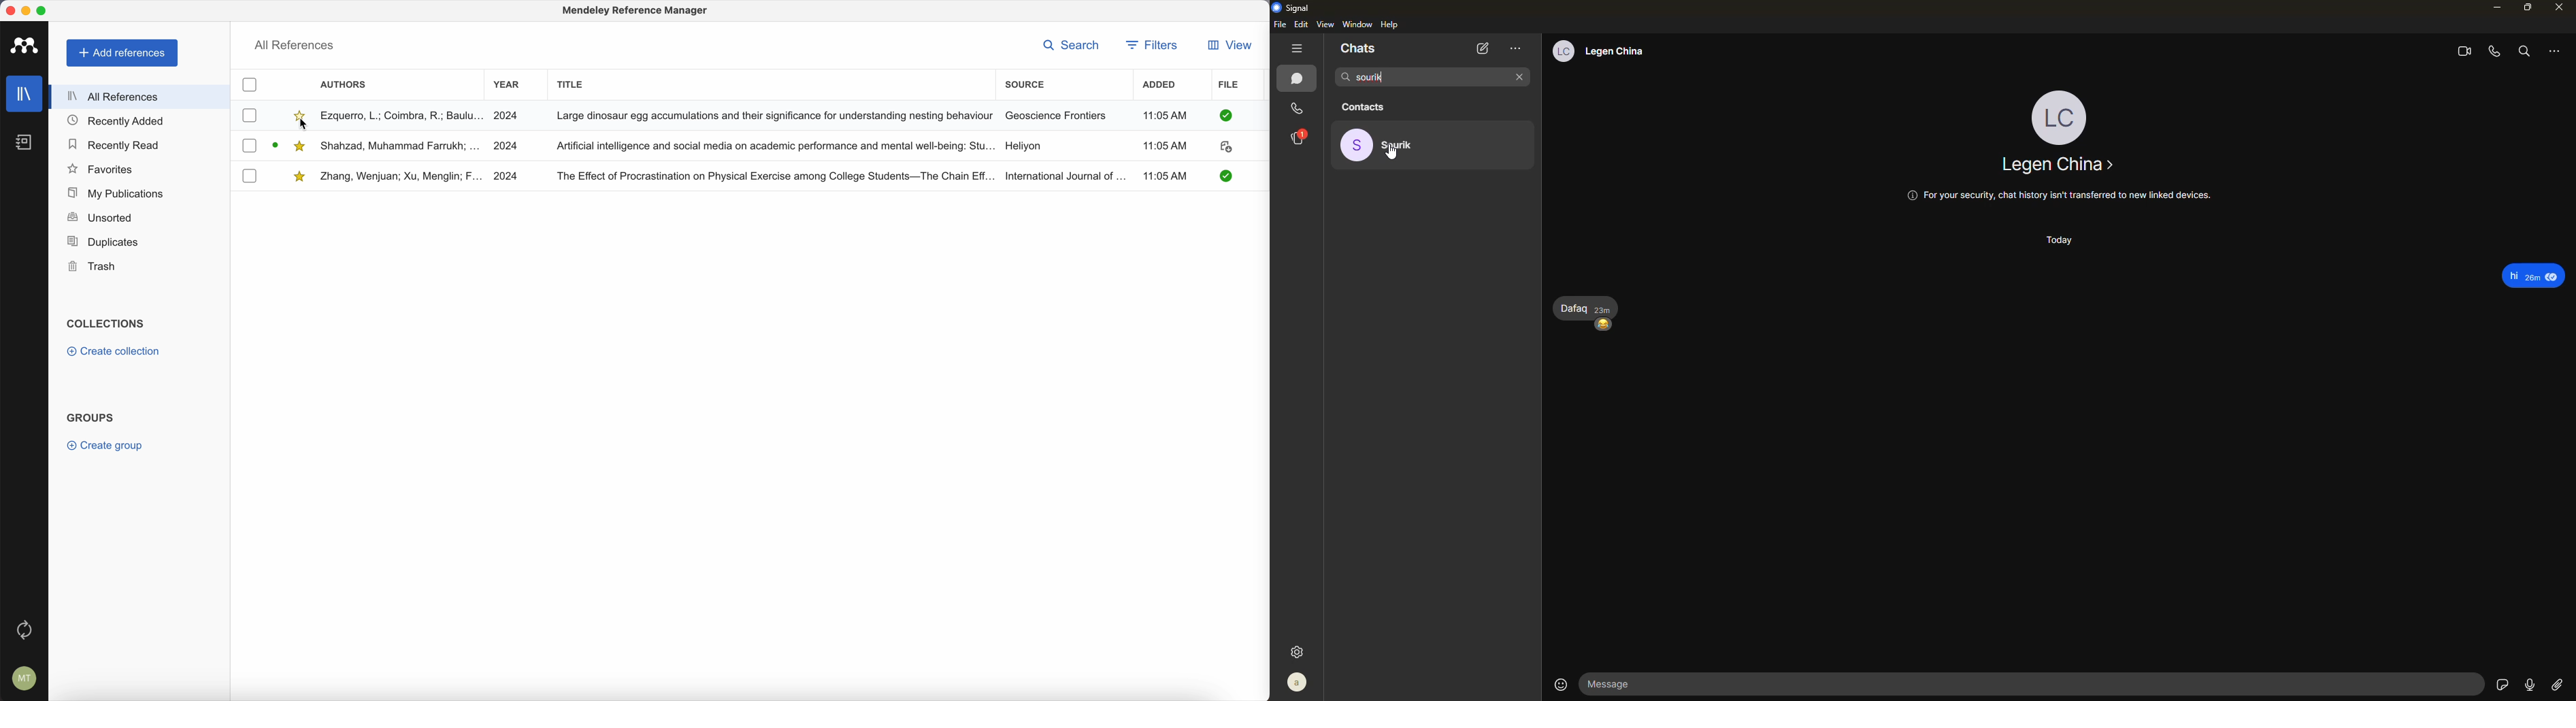  I want to click on Hi 20m, so click(2534, 274).